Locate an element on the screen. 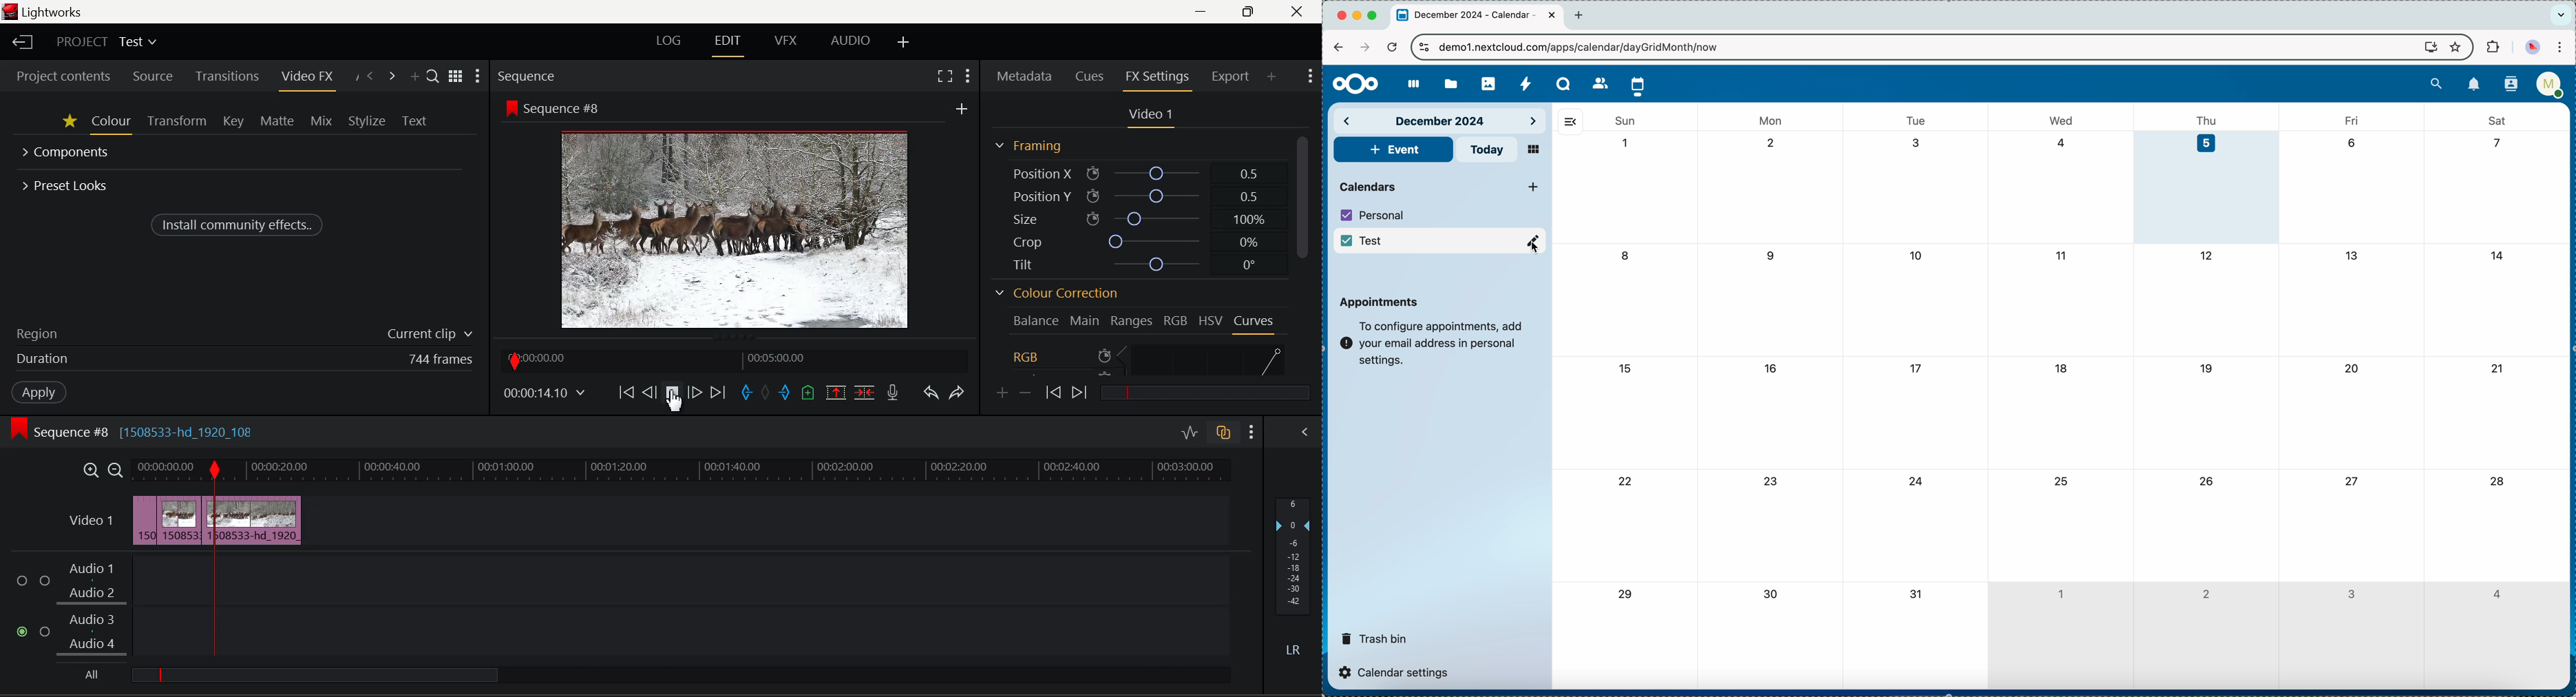 Image resolution: width=2576 pixels, height=700 pixels. Test calendar is located at coordinates (1441, 241).